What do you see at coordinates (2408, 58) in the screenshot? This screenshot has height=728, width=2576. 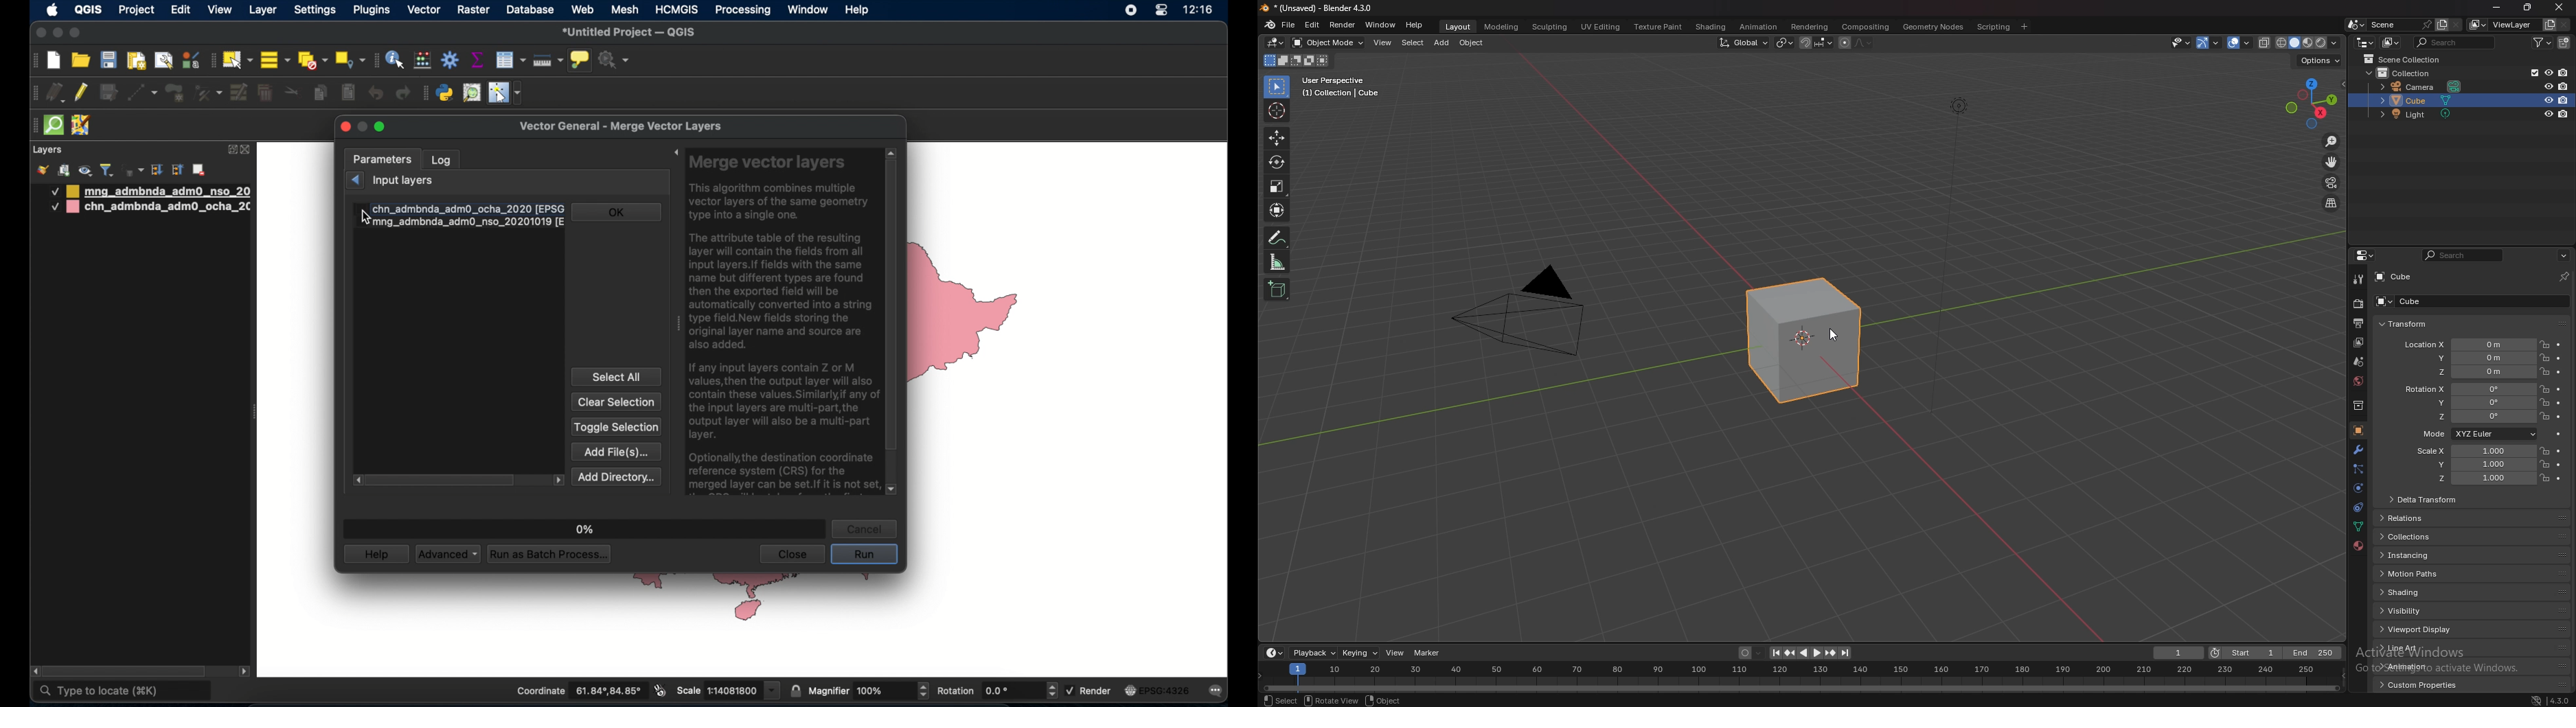 I see `scene collection` at bounding box center [2408, 58].